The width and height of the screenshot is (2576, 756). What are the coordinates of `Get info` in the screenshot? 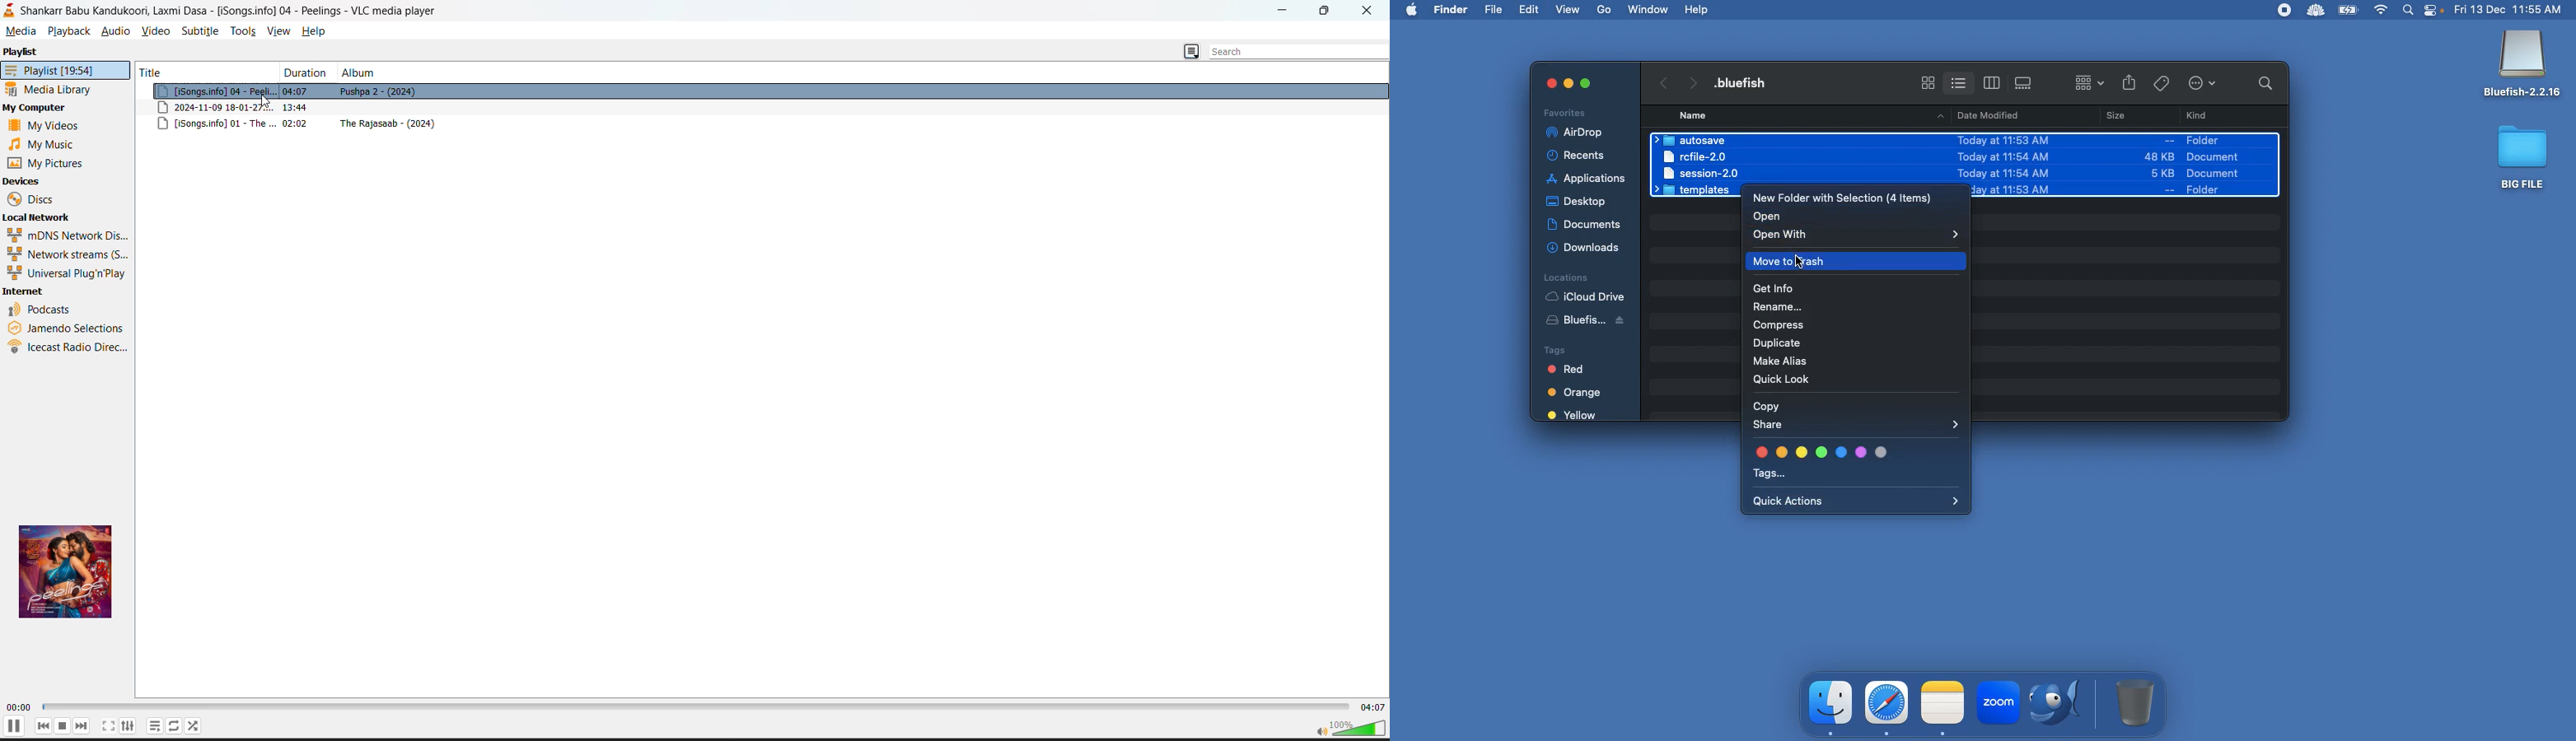 It's located at (1774, 290).